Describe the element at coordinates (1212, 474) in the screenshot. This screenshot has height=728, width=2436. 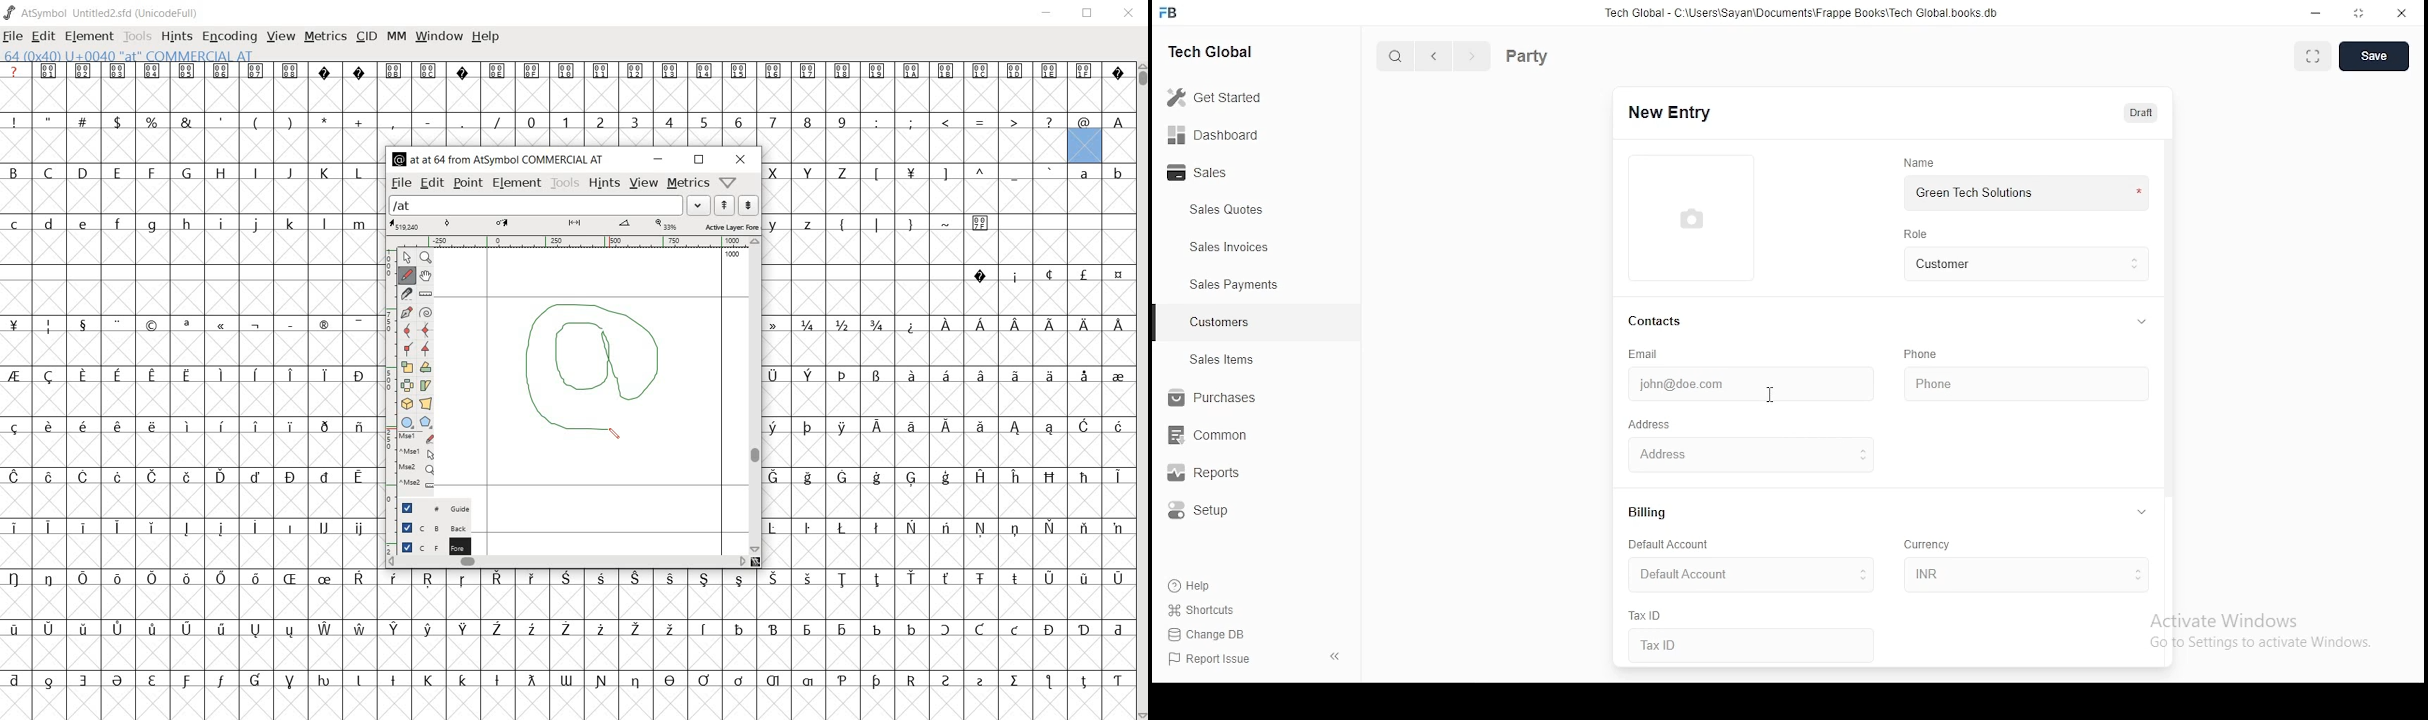
I see `reports` at that location.